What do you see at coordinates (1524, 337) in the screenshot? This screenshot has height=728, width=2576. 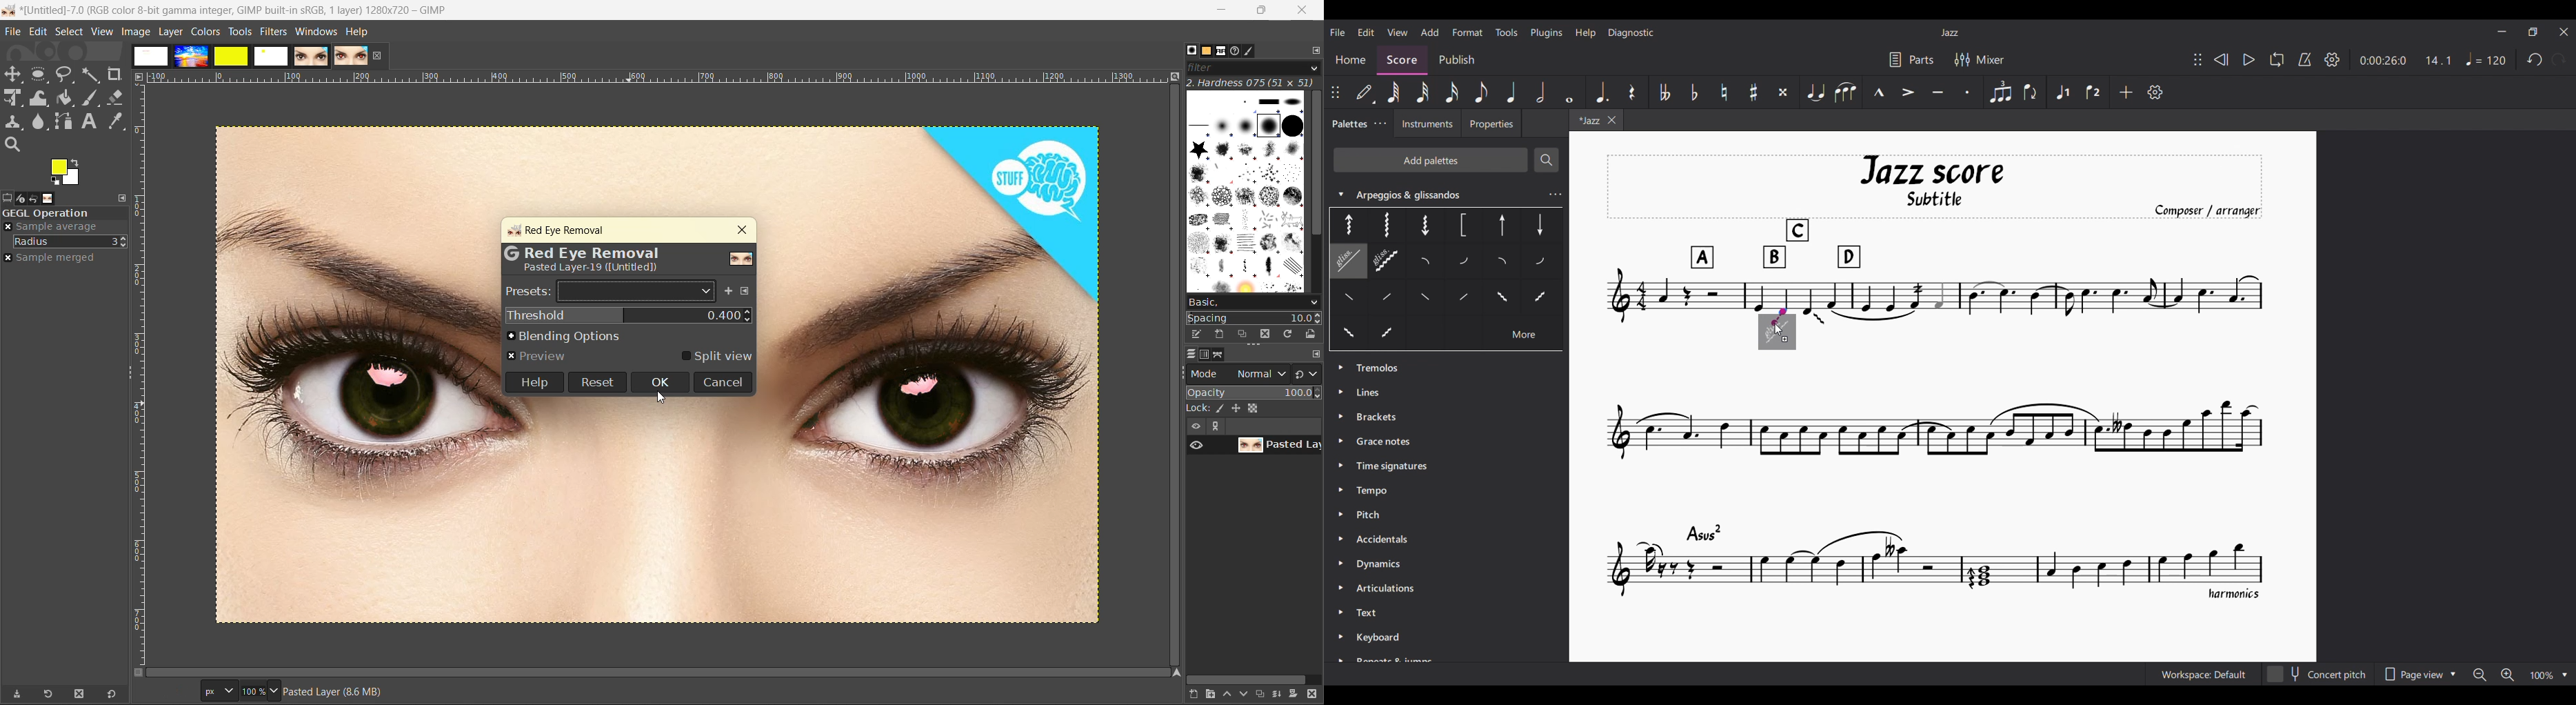 I see `More` at bounding box center [1524, 337].